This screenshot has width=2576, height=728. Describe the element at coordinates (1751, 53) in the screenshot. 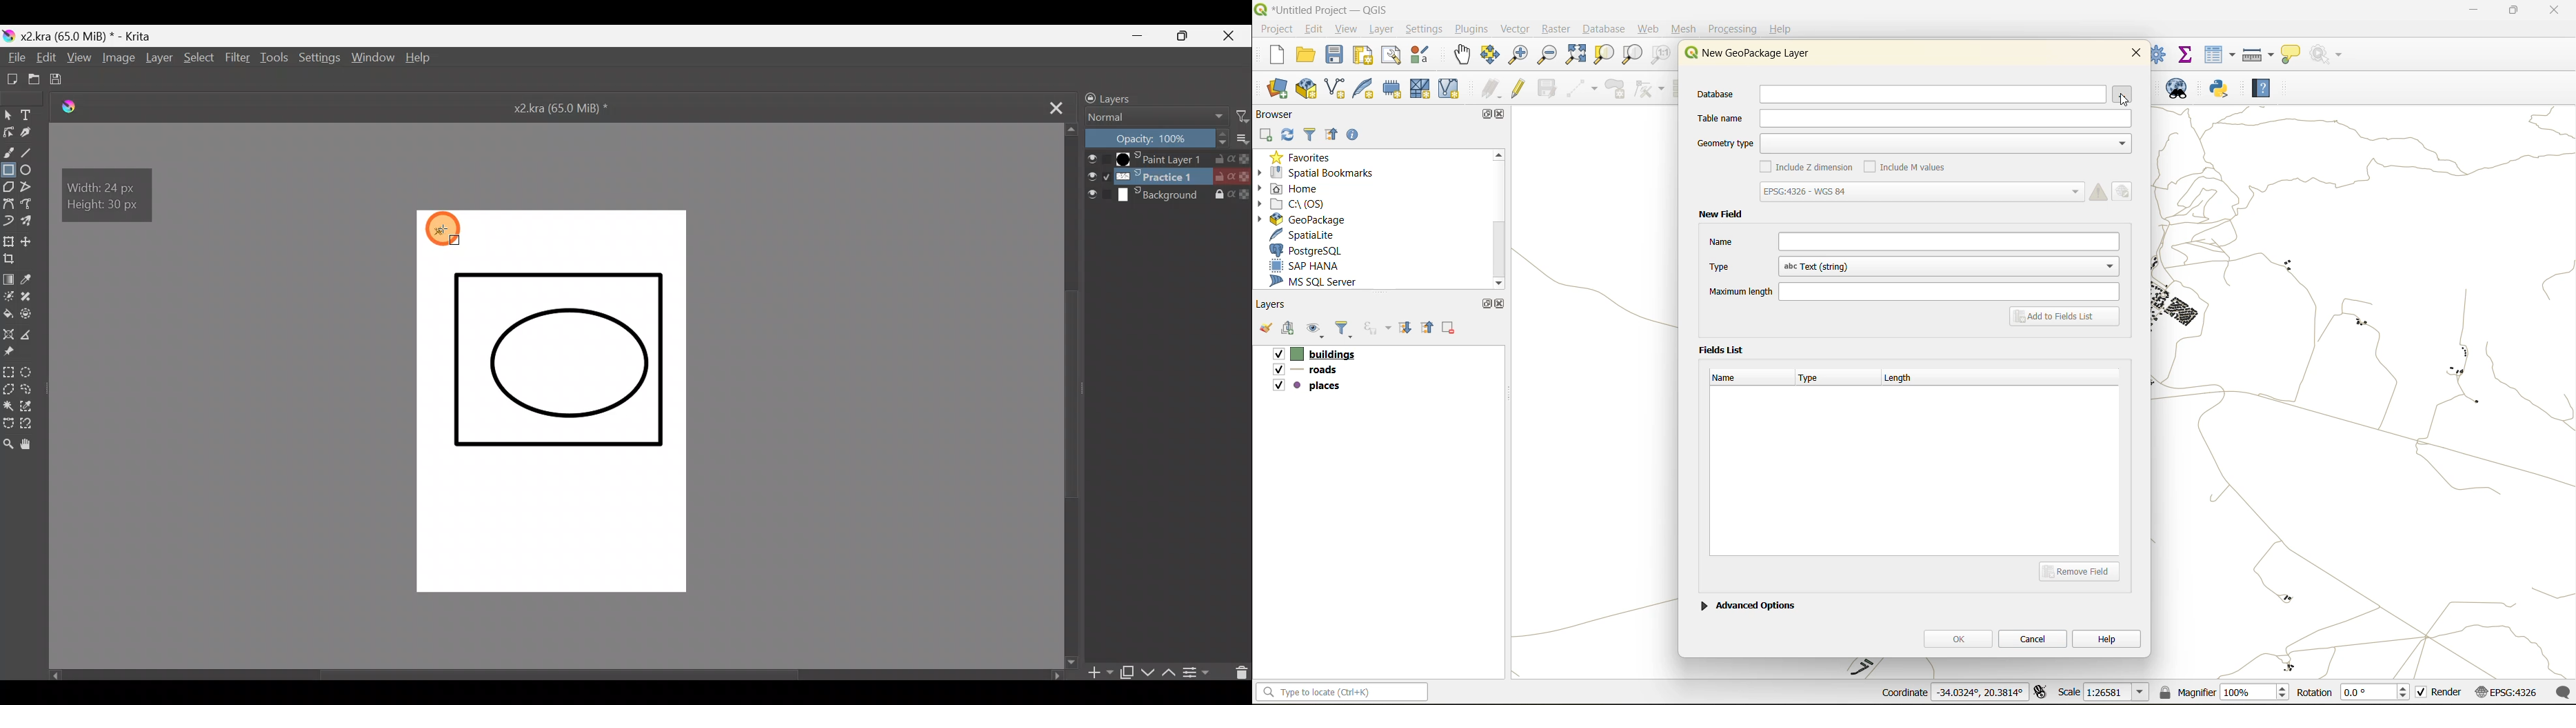

I see `new geopackage layer` at that location.